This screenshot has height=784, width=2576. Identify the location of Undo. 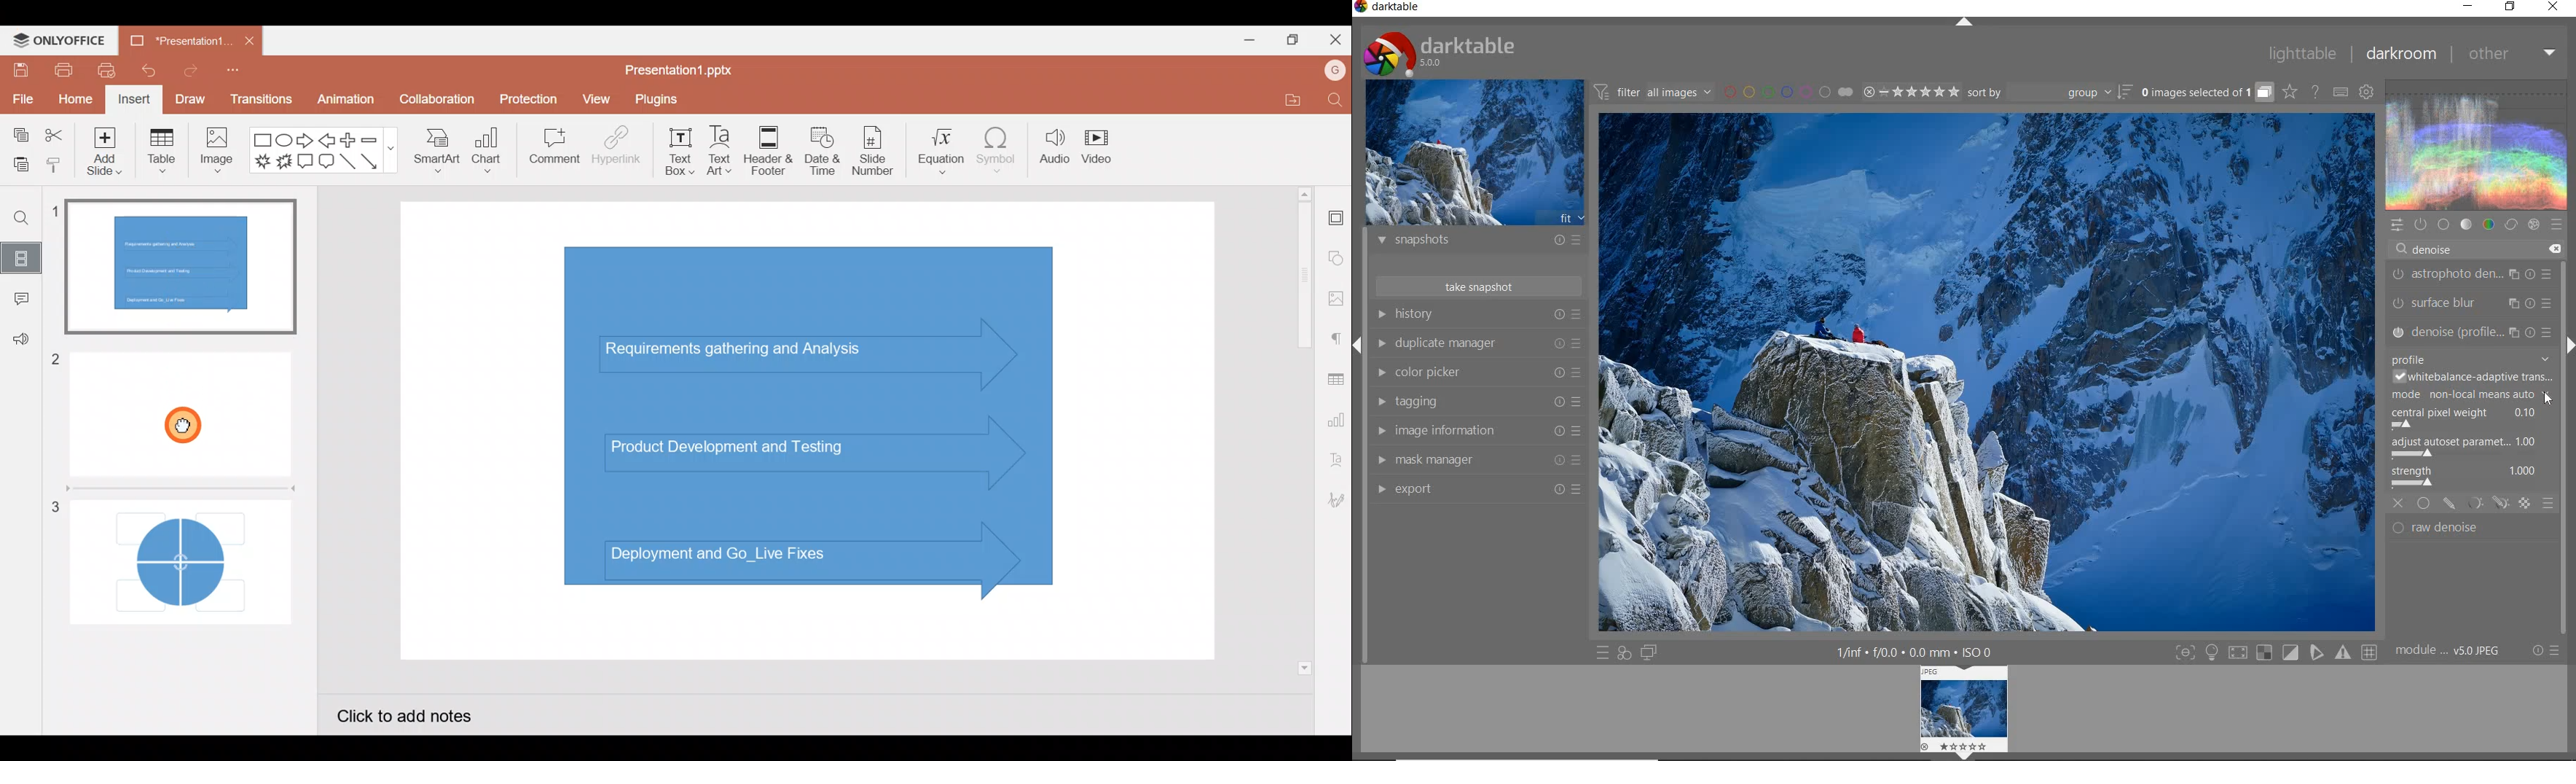
(146, 71).